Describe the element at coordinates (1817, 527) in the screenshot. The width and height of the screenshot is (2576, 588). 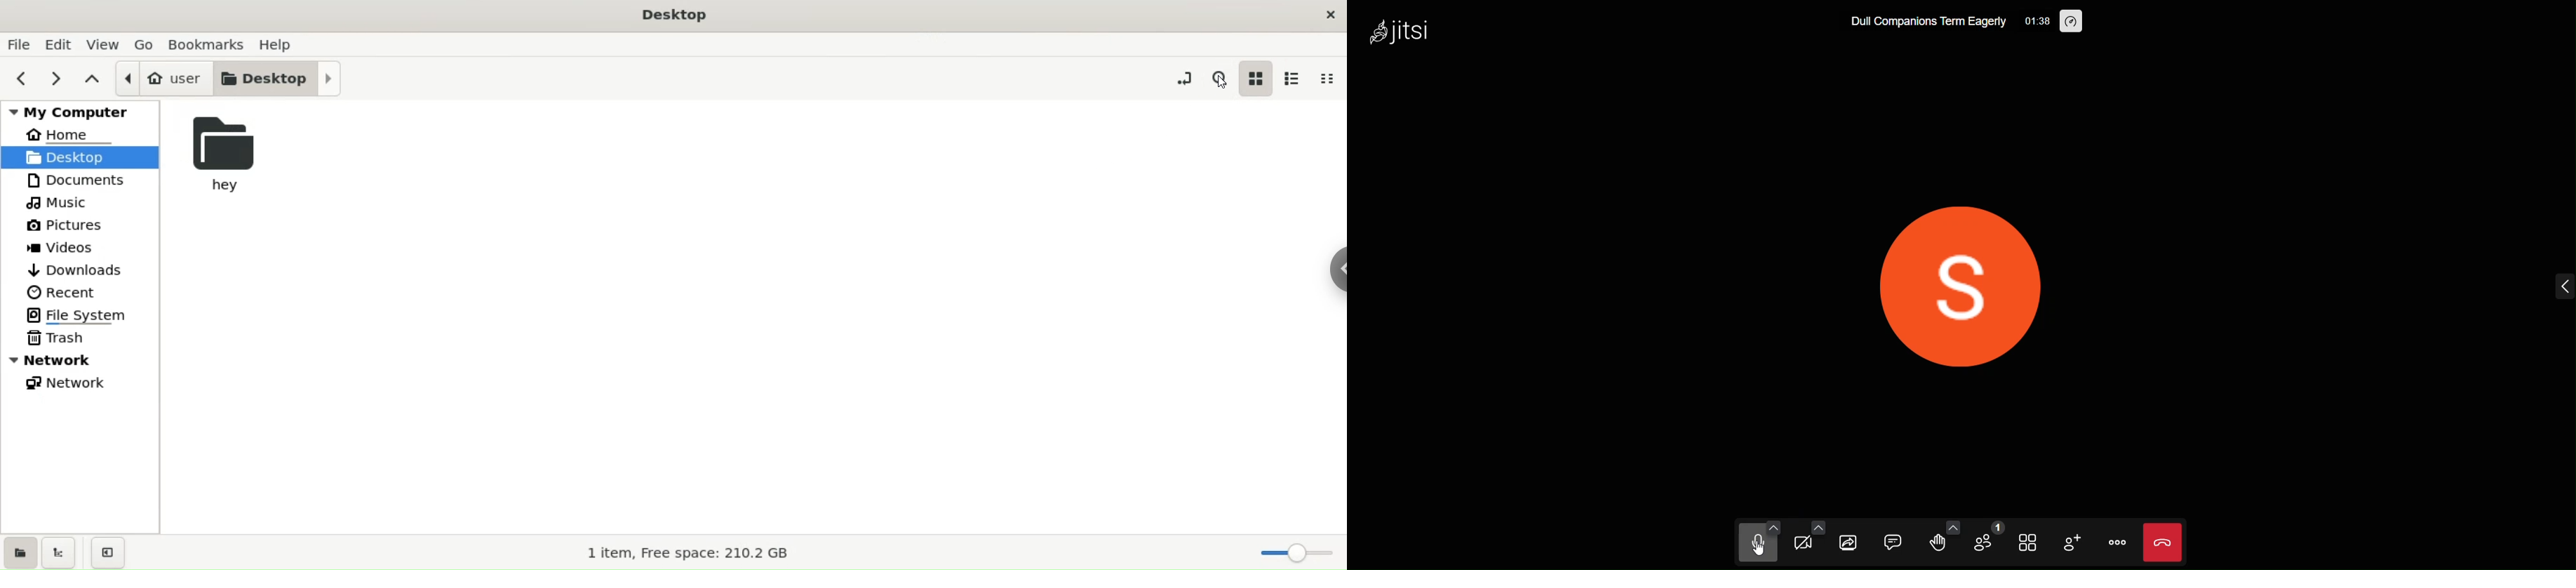
I see `video setting` at that location.